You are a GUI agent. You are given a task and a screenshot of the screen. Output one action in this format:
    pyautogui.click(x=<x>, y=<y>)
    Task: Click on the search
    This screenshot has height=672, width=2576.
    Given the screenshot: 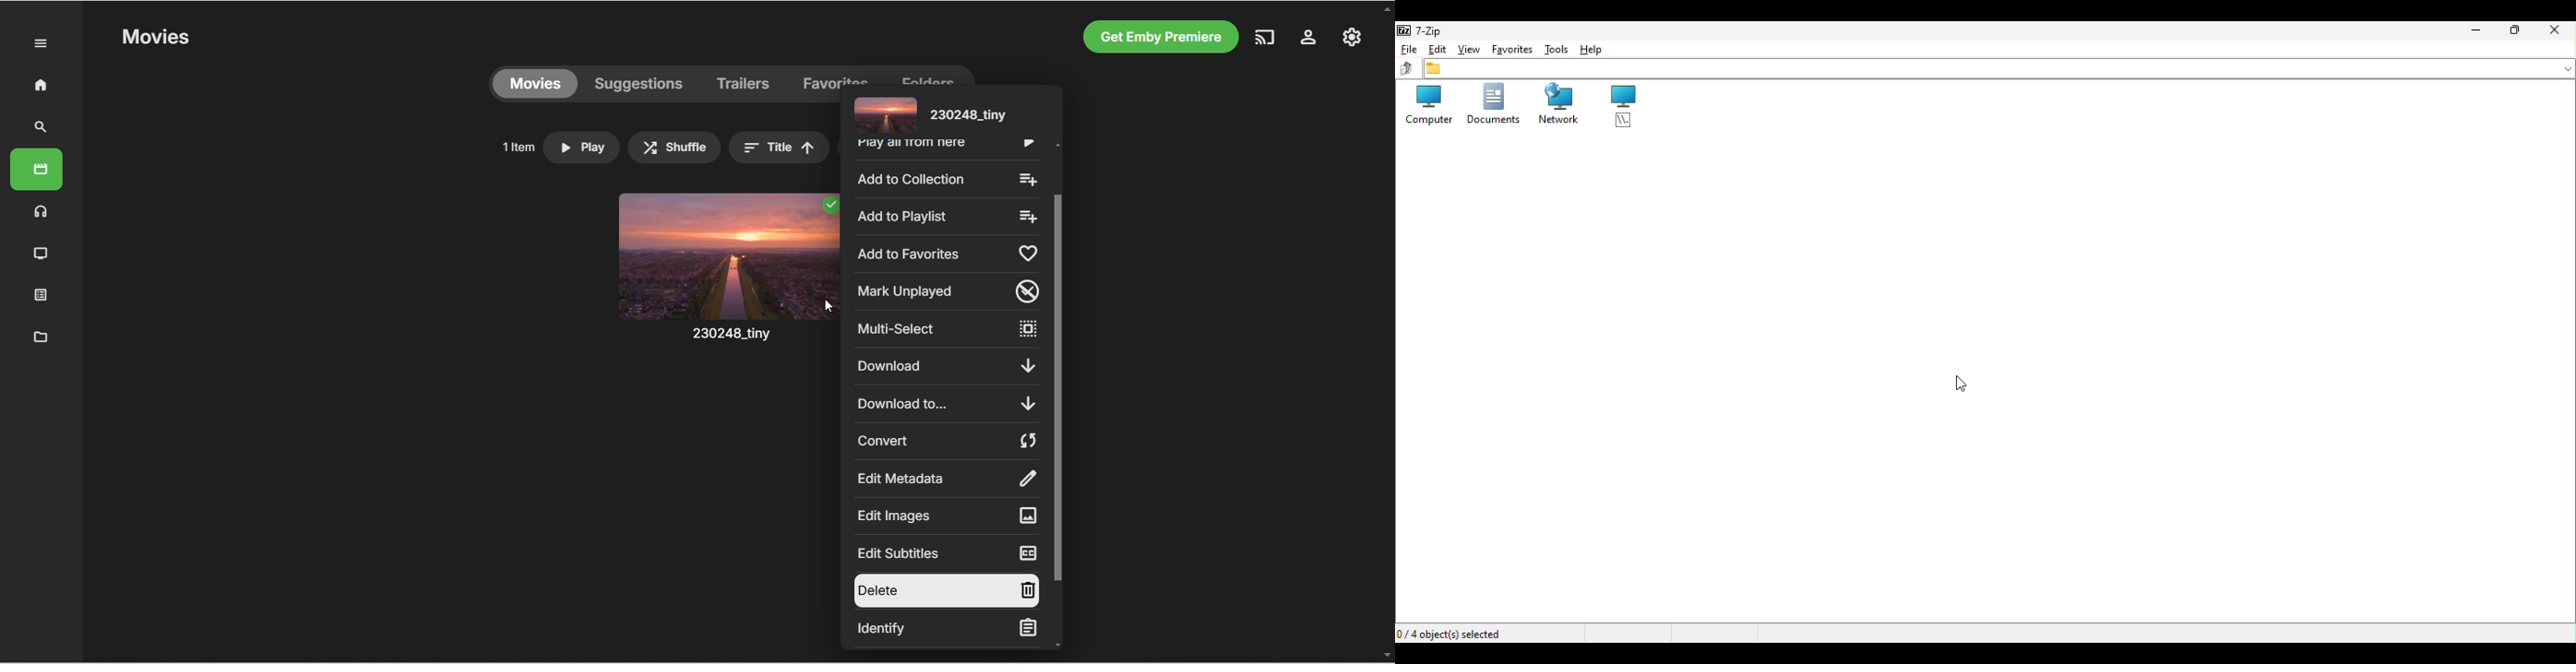 What is the action you would take?
    pyautogui.click(x=41, y=127)
    